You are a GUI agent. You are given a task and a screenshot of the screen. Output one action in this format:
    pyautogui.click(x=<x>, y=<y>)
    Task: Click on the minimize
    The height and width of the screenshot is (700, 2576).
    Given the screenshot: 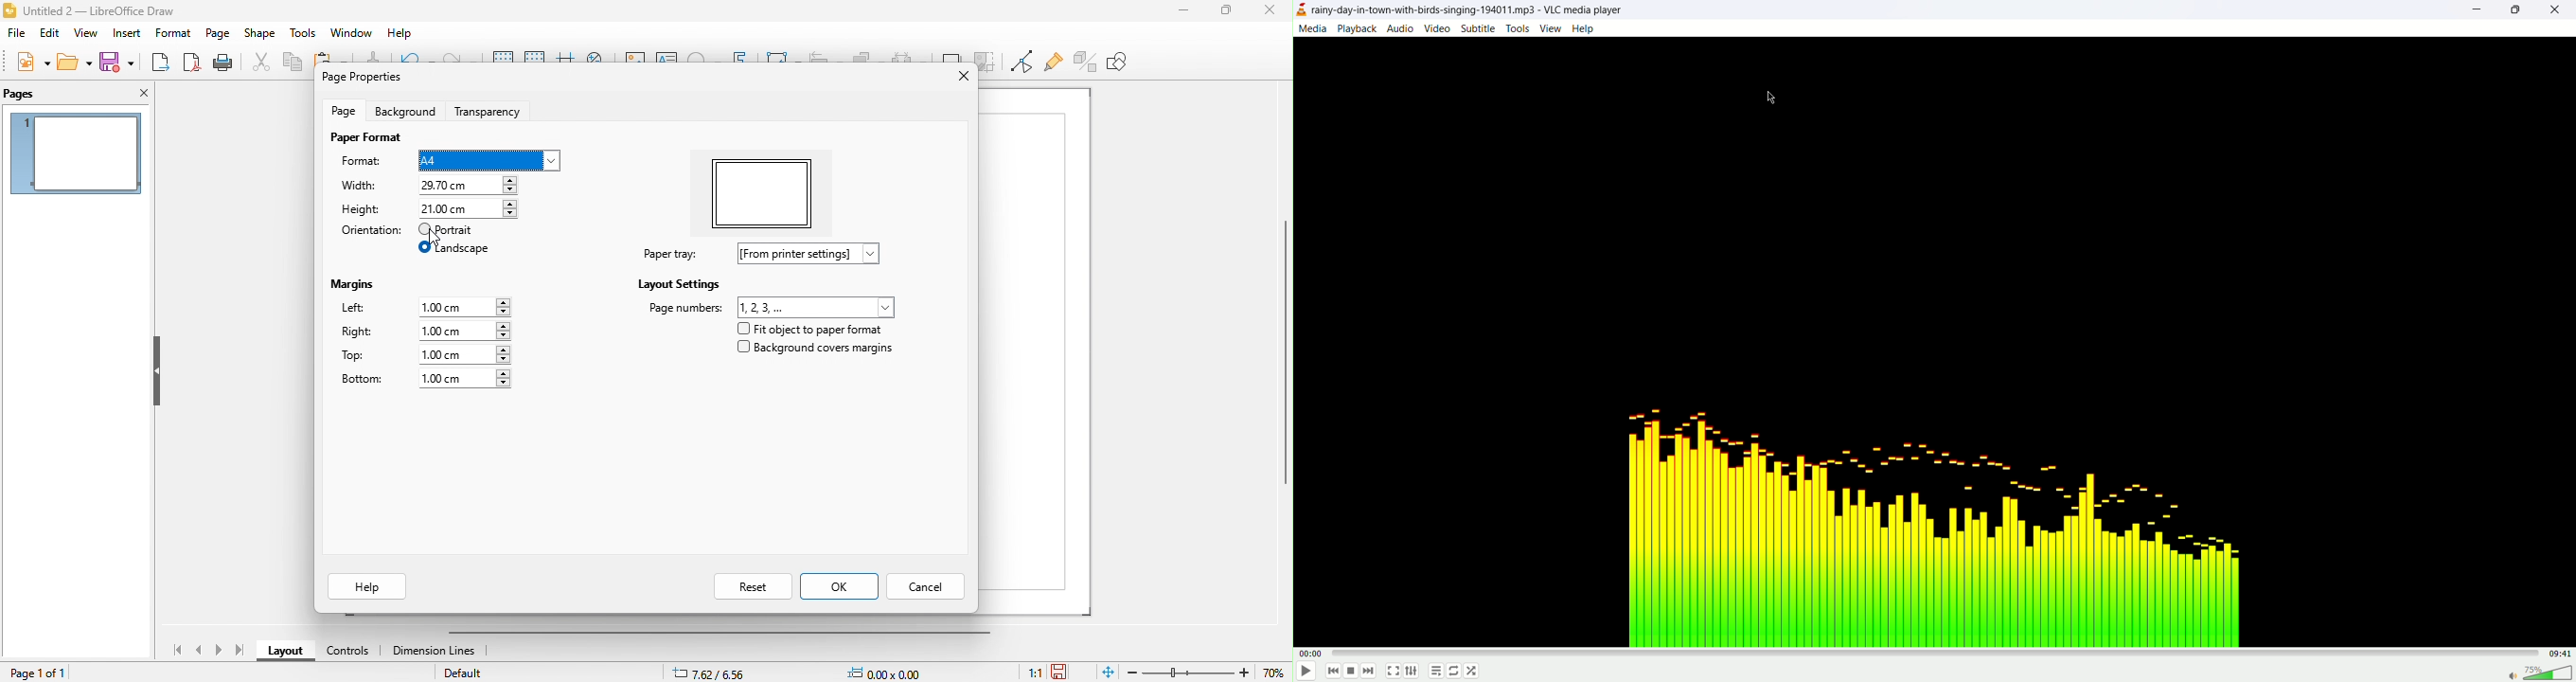 What is the action you would take?
    pyautogui.click(x=1175, y=18)
    